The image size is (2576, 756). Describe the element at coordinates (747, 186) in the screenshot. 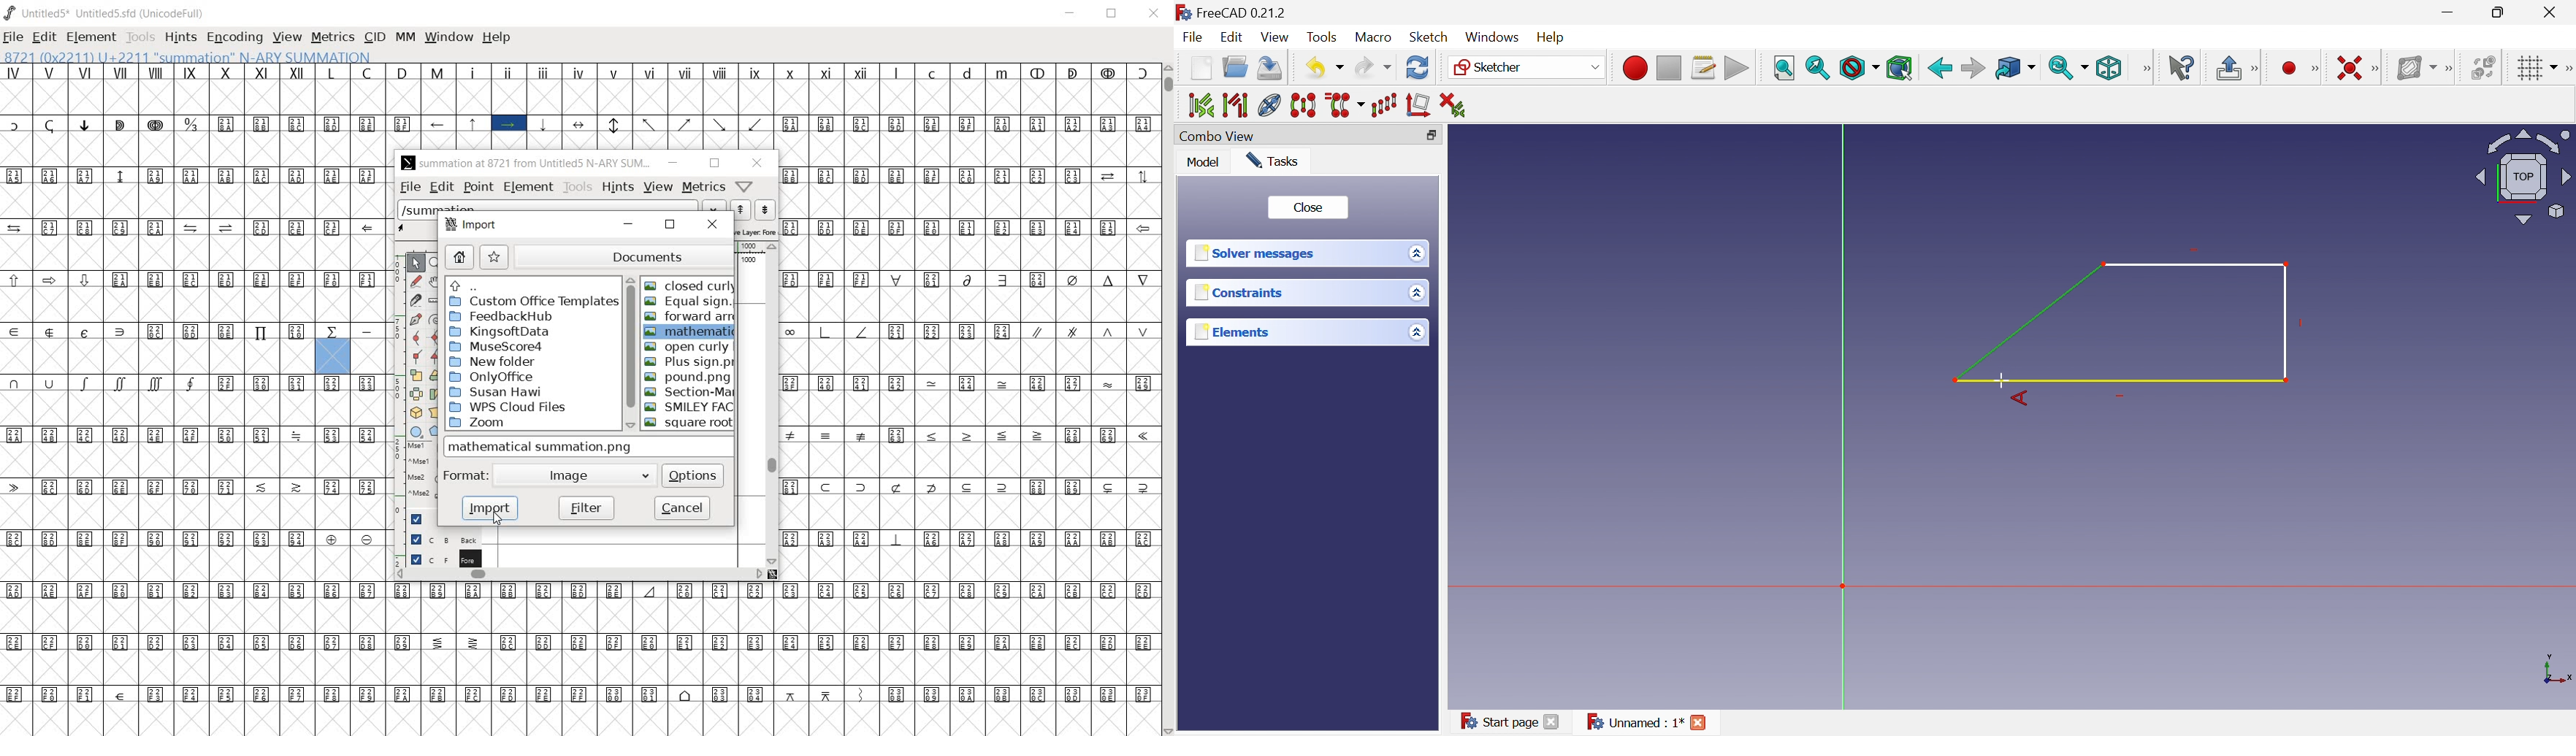

I see `Help/Window` at that location.